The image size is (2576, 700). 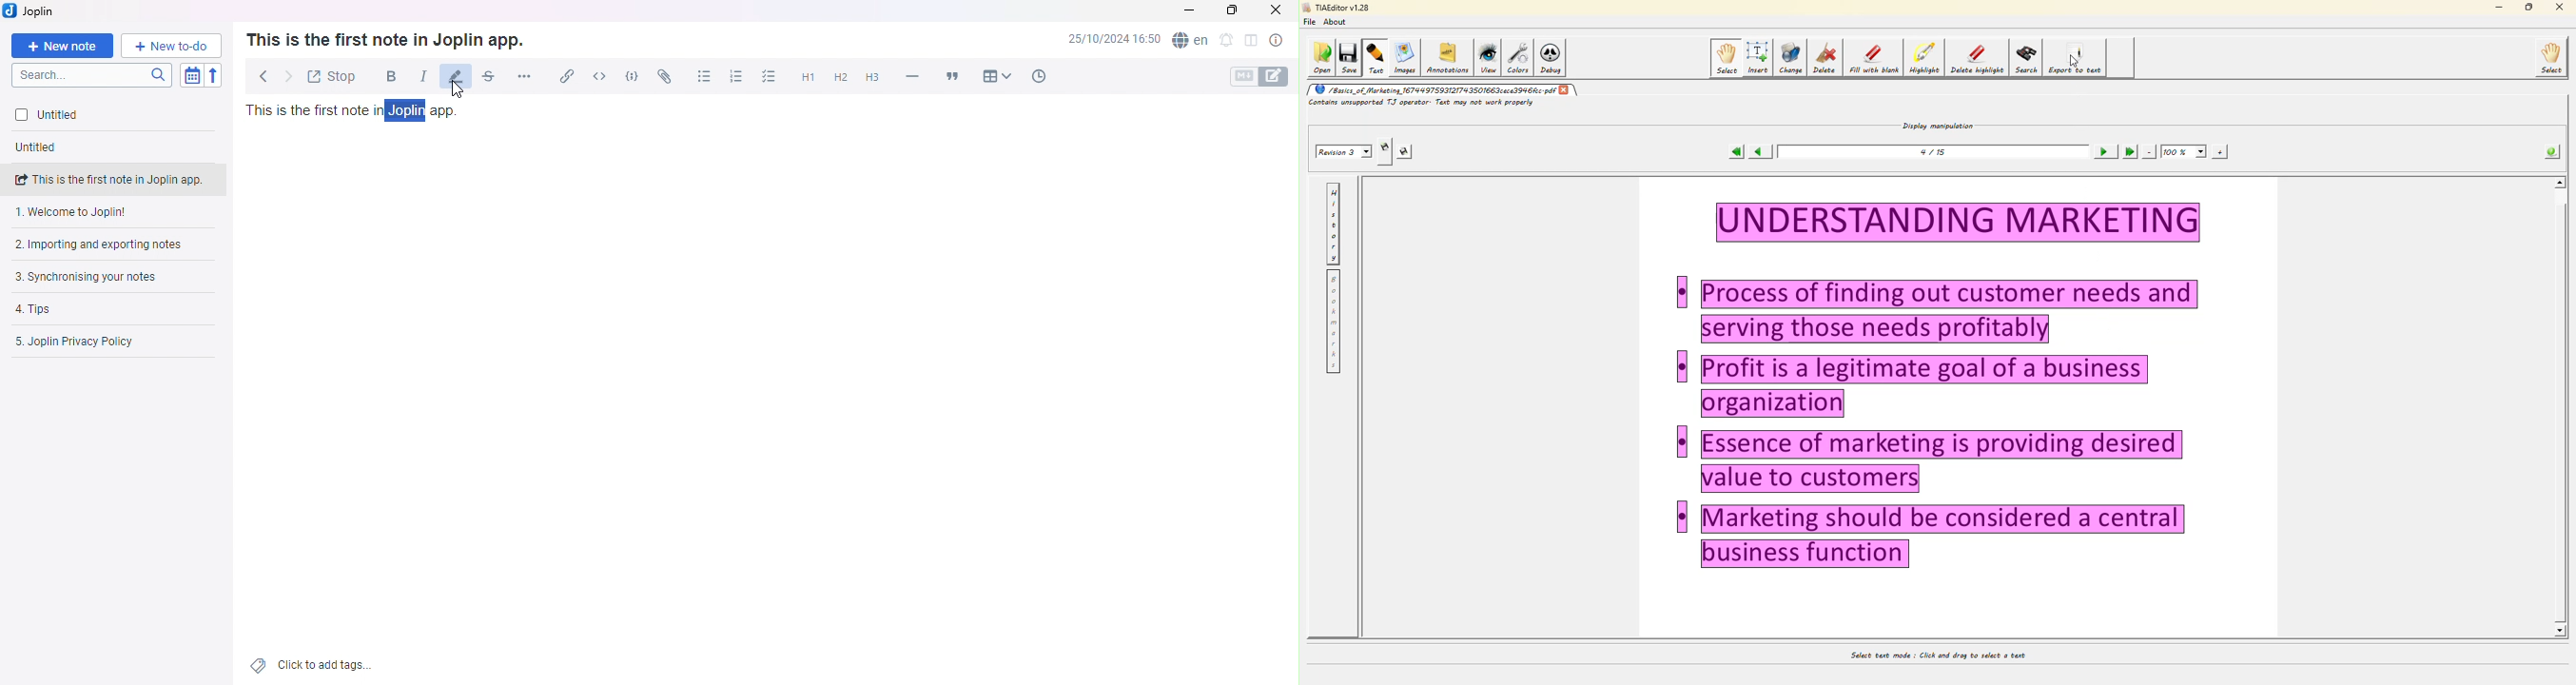 I want to click on note, so click(x=119, y=178).